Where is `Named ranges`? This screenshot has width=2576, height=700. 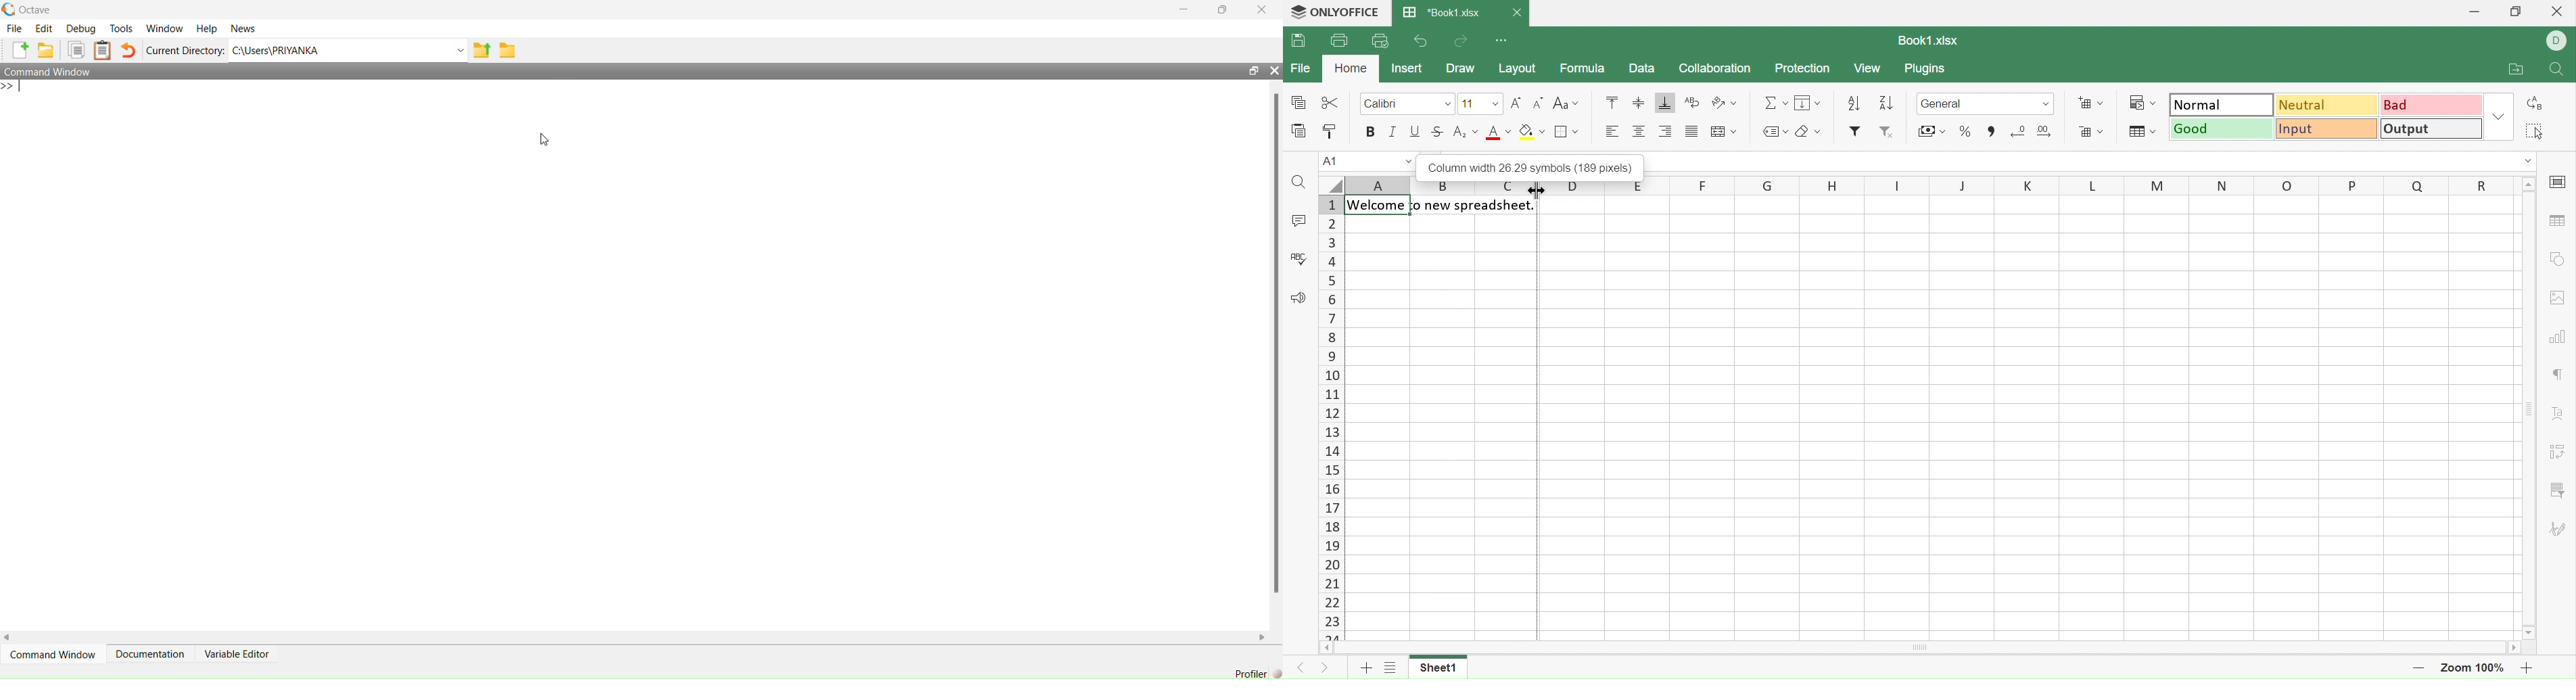 Named ranges is located at coordinates (1775, 132).